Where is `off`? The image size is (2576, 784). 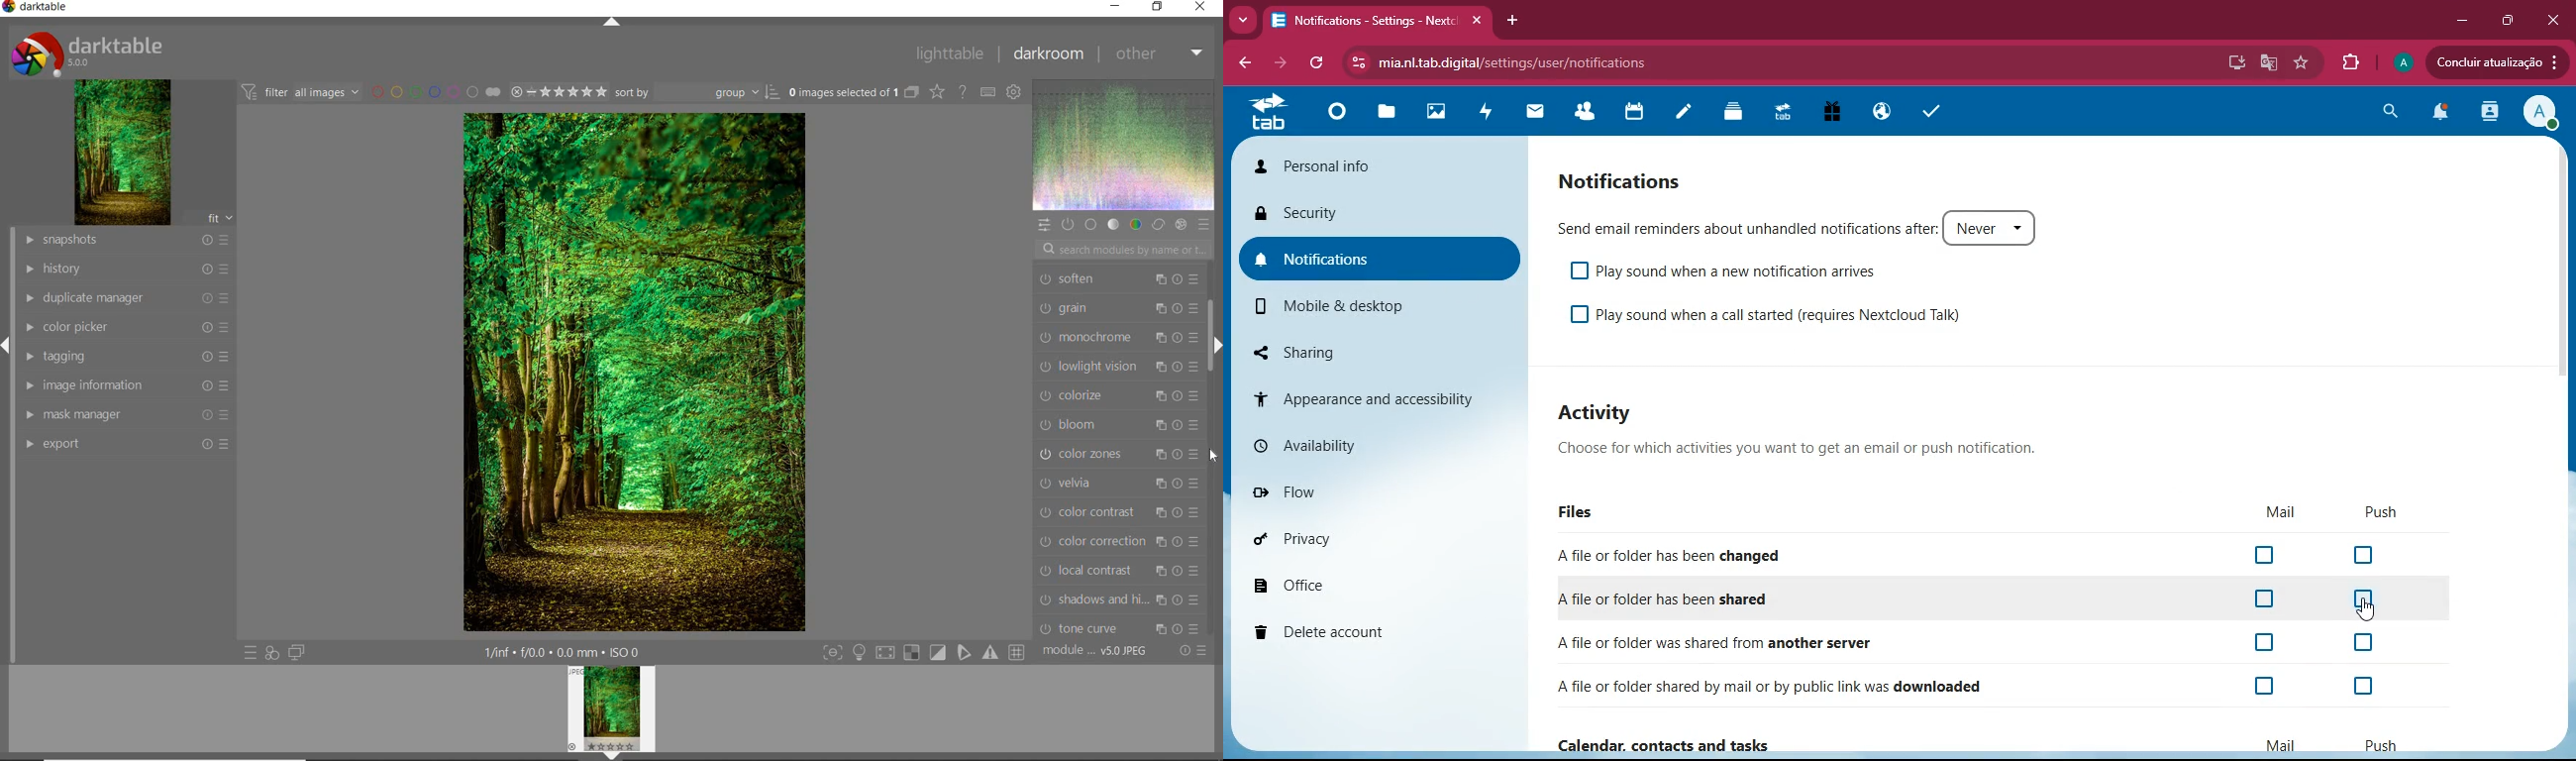 off is located at coordinates (2366, 645).